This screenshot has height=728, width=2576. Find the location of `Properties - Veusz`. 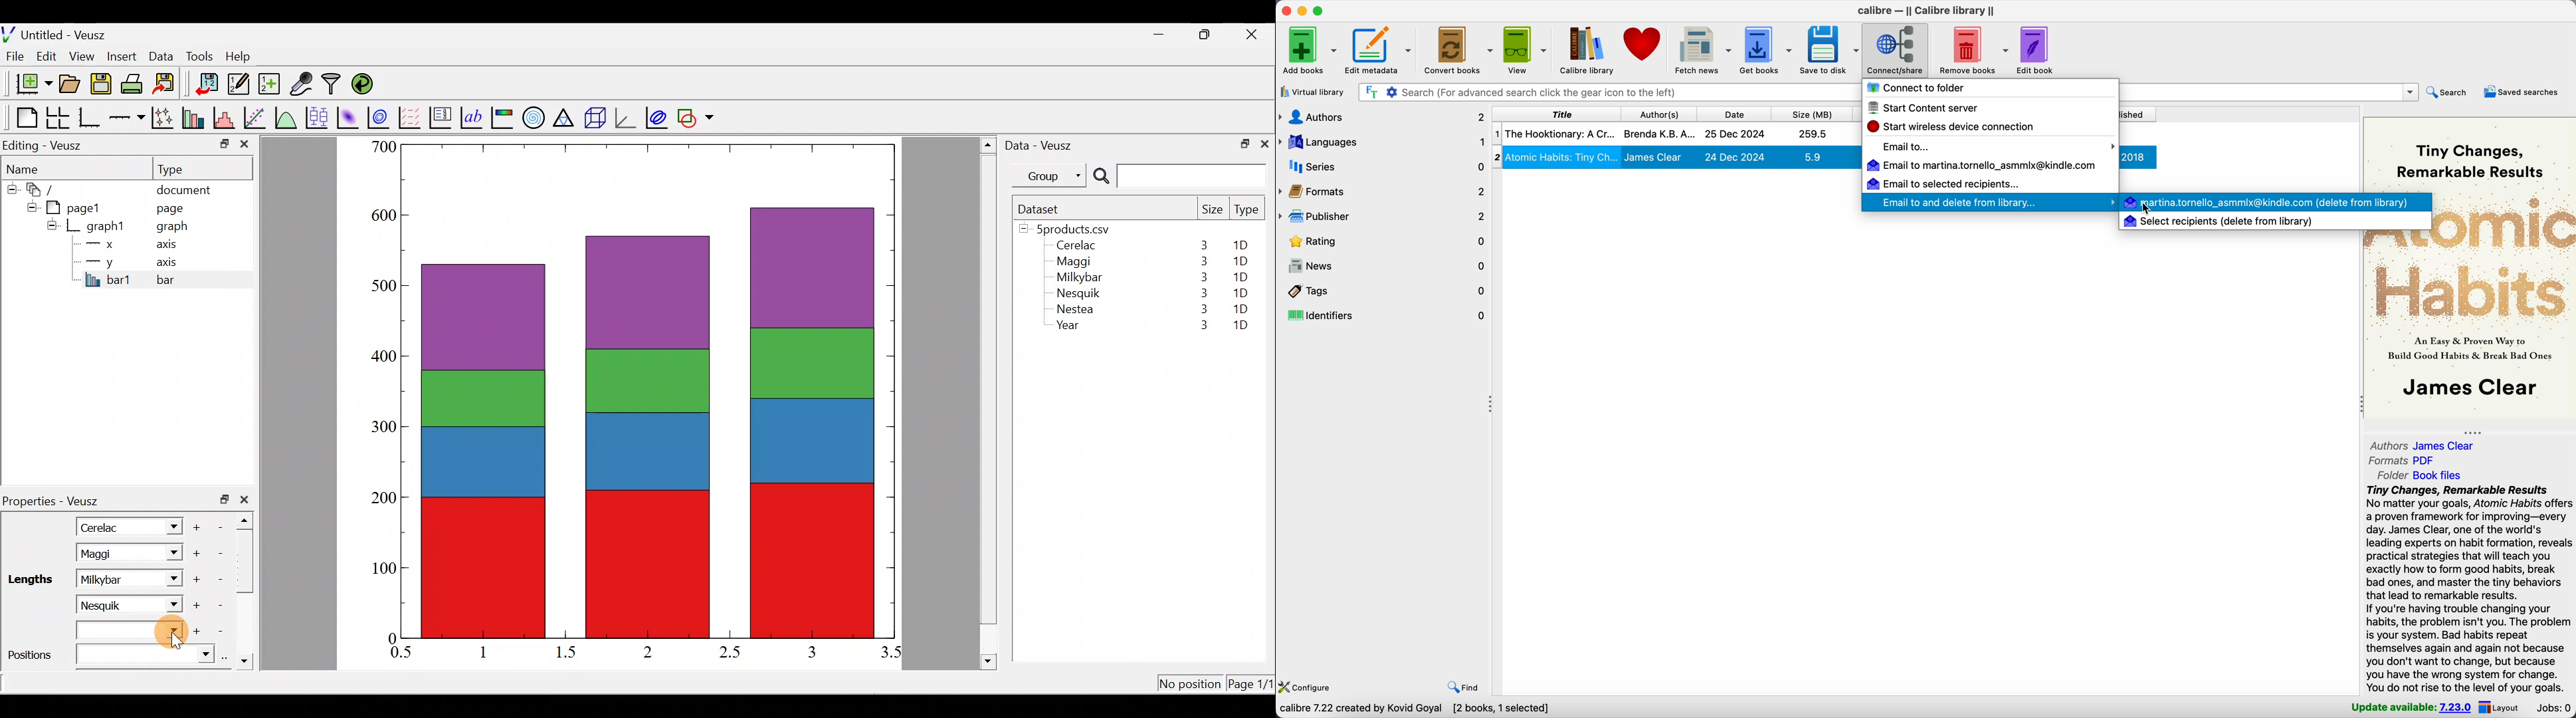

Properties - Veusz is located at coordinates (56, 501).